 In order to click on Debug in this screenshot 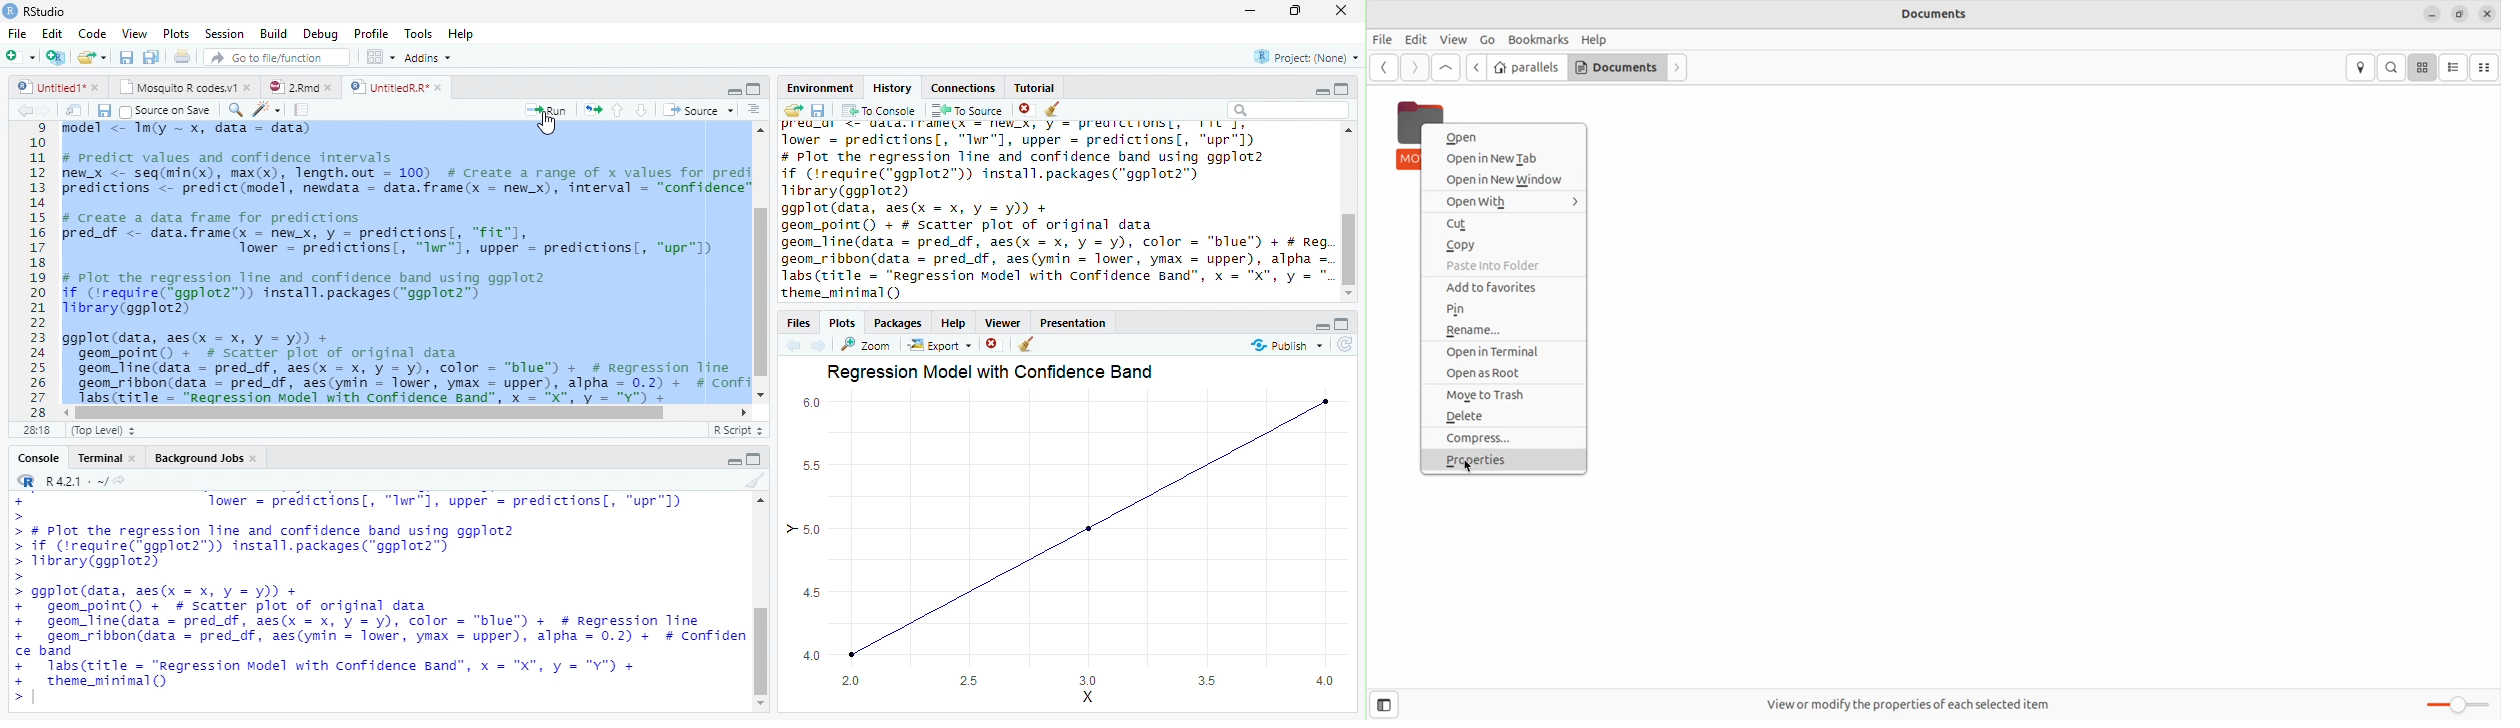, I will do `click(324, 36)`.